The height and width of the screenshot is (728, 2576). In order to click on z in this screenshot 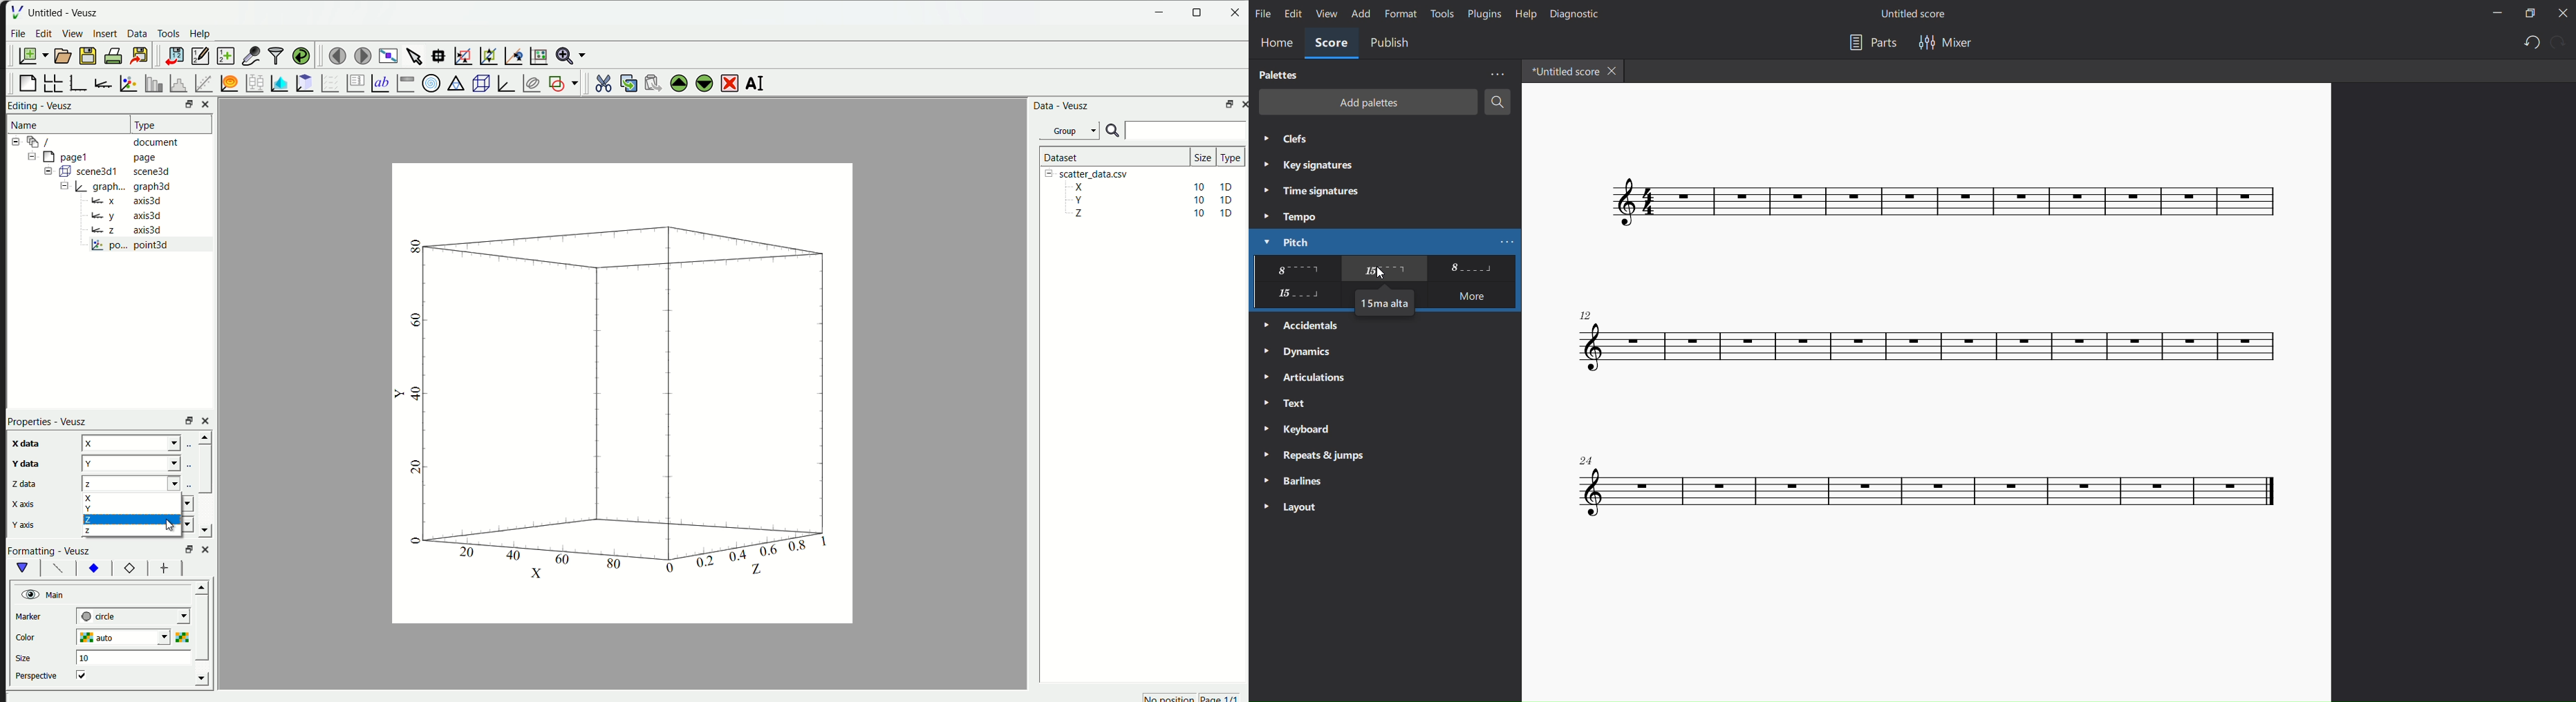, I will do `click(146, 441)`.